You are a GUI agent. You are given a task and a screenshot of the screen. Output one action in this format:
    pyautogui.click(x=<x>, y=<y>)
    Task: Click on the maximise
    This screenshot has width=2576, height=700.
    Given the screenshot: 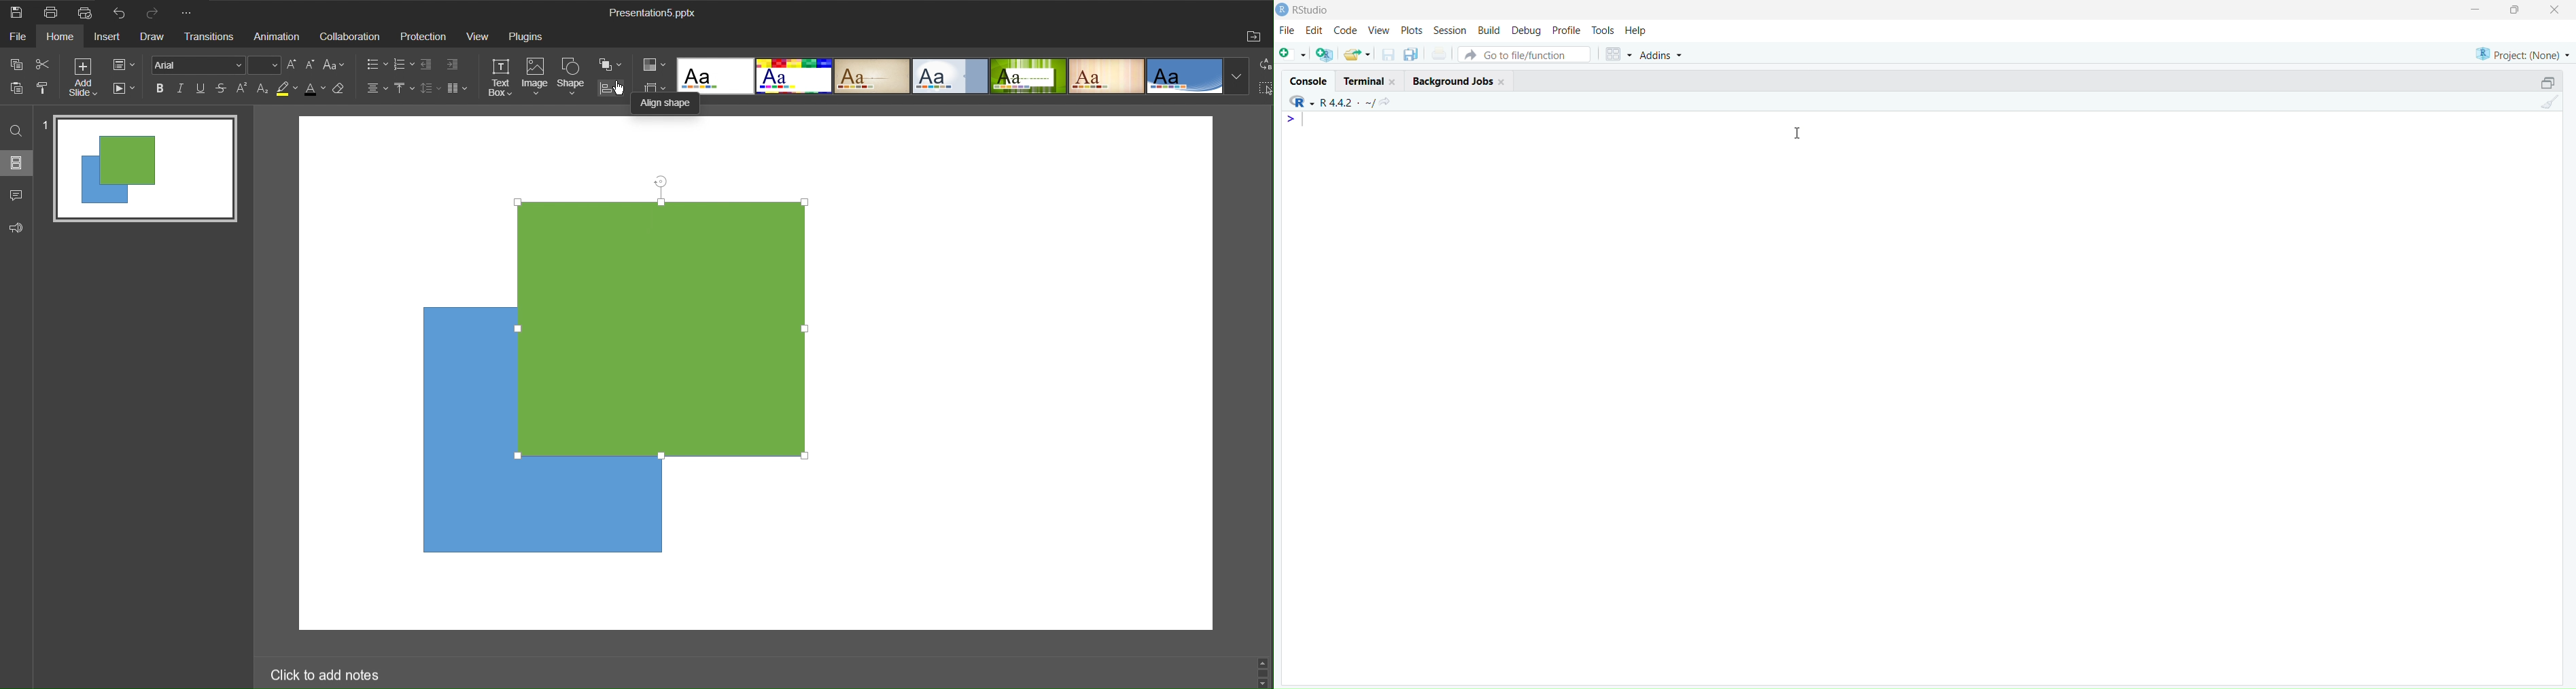 What is the action you would take?
    pyautogui.click(x=2541, y=81)
    